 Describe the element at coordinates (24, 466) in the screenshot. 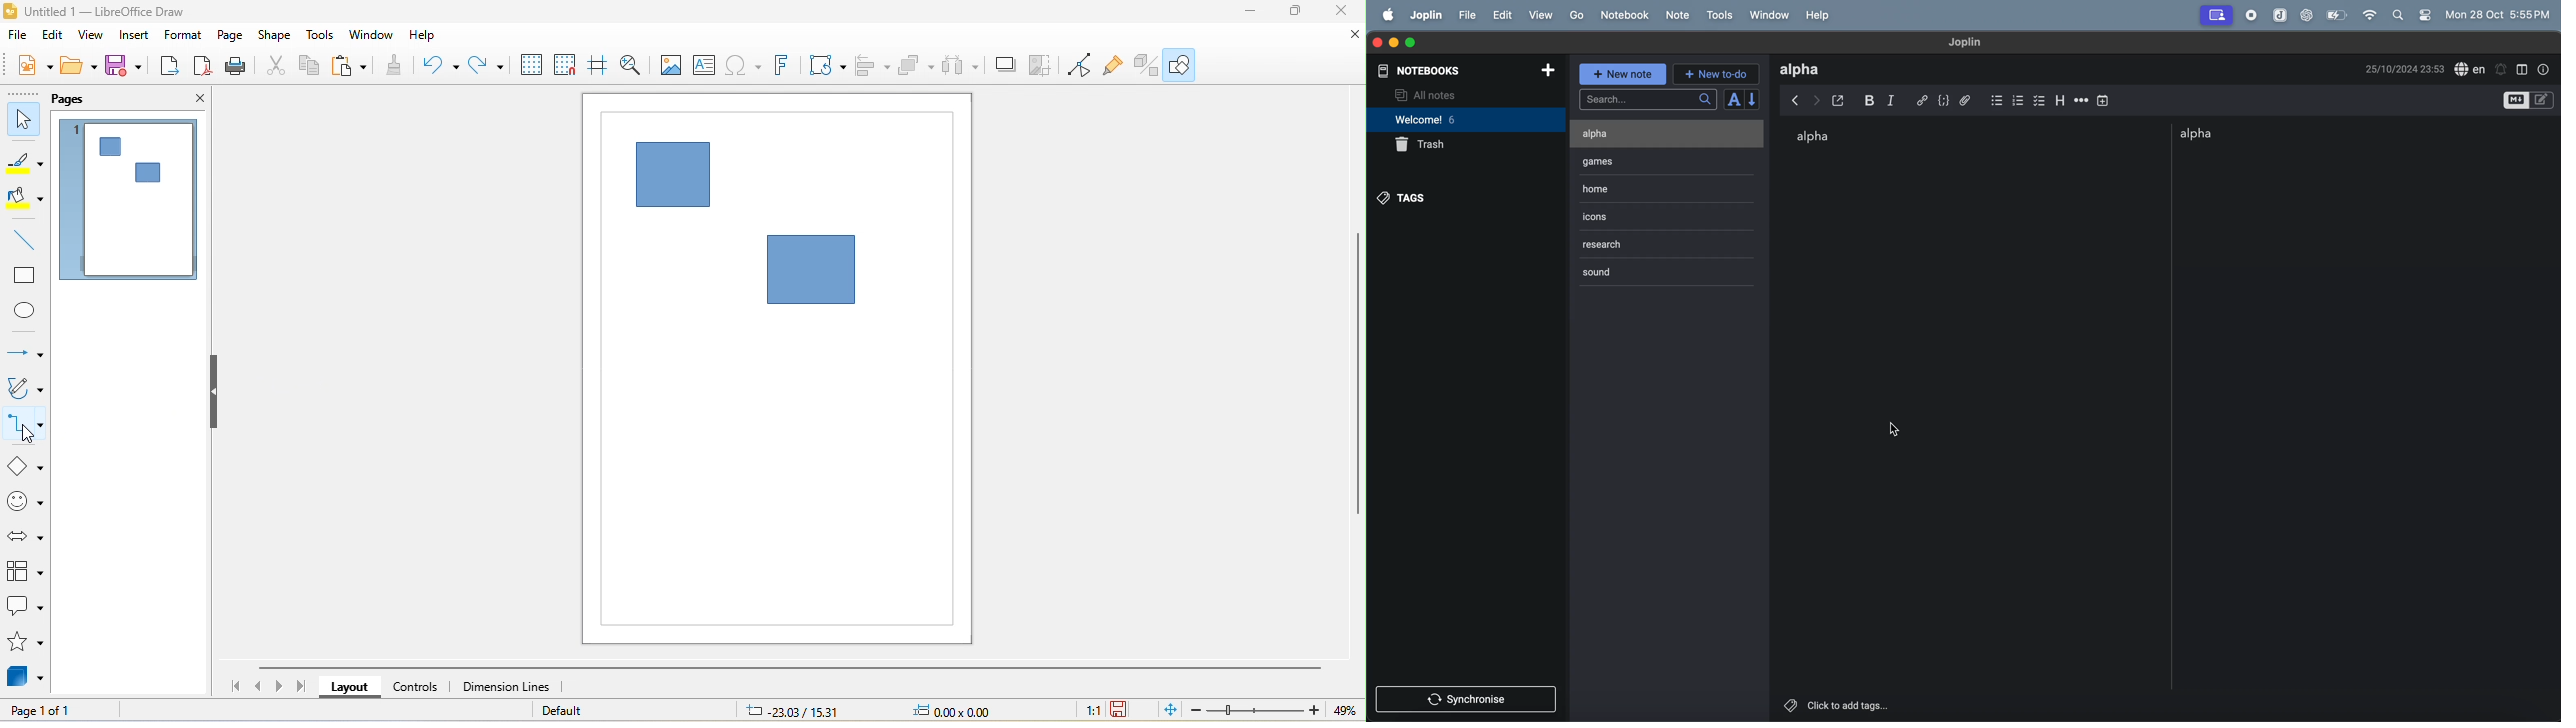

I see `basic shapes` at that location.